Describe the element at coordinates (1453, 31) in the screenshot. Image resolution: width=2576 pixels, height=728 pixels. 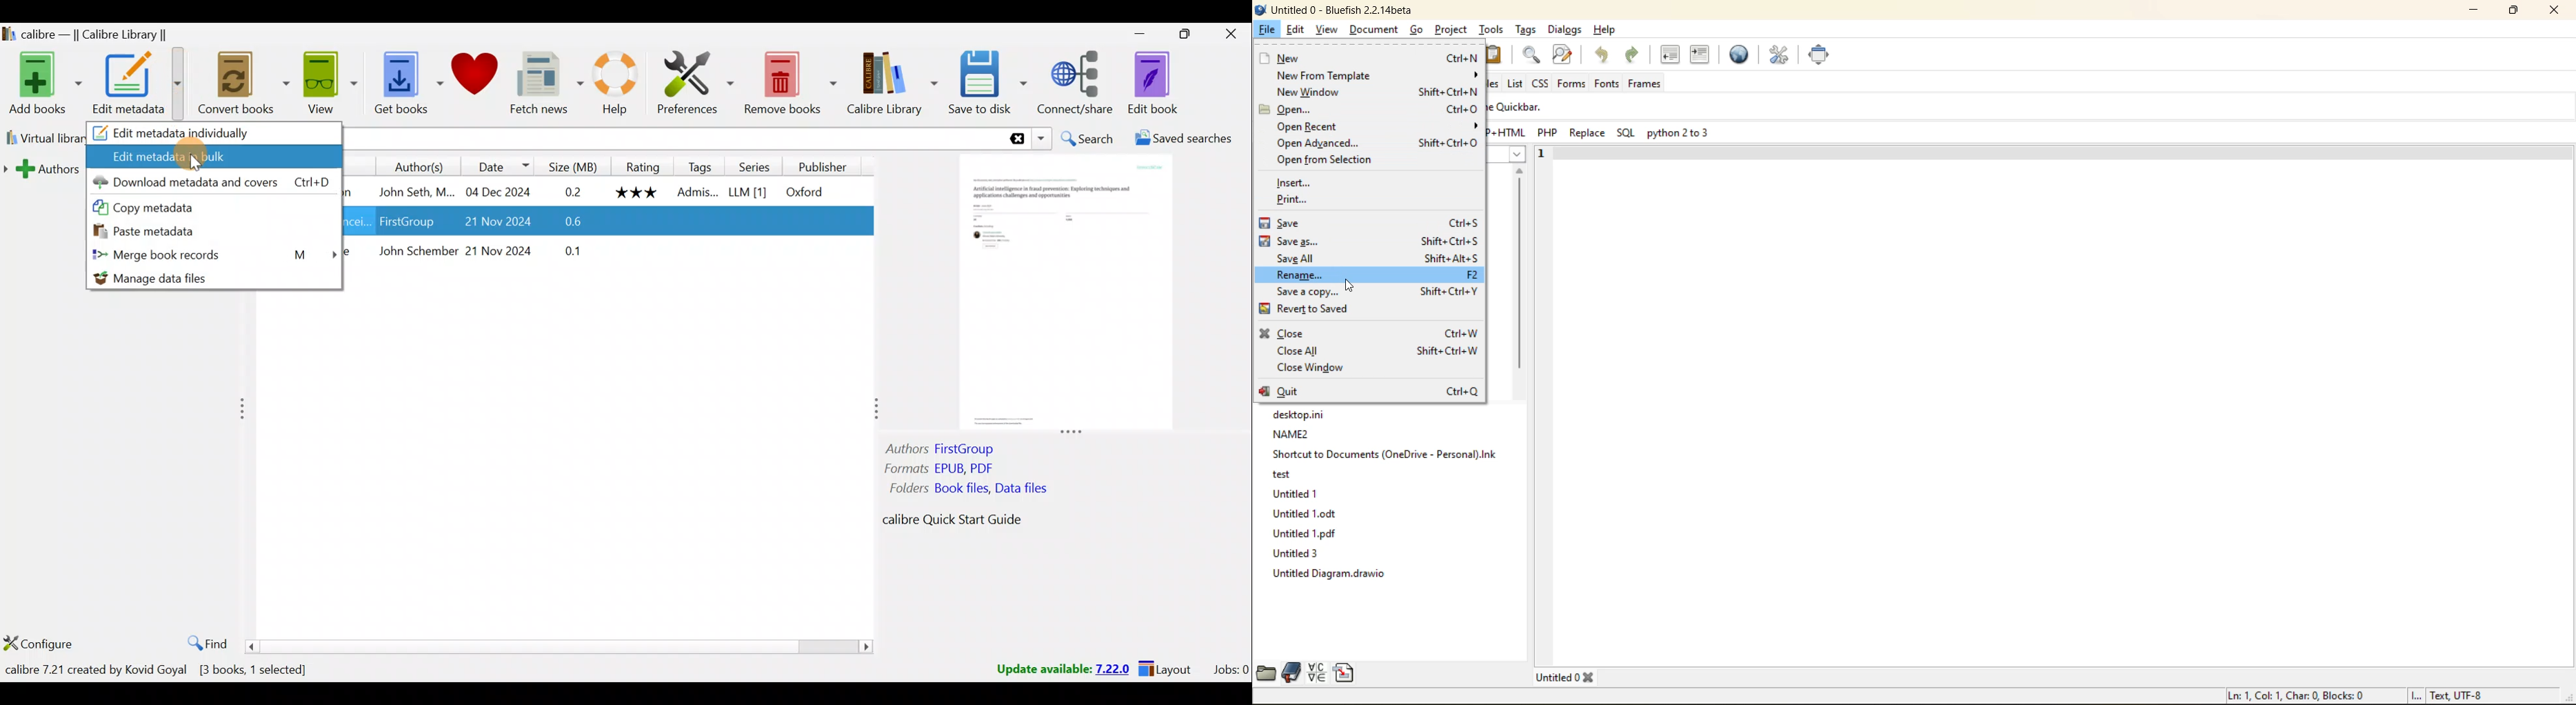
I see `project` at that location.